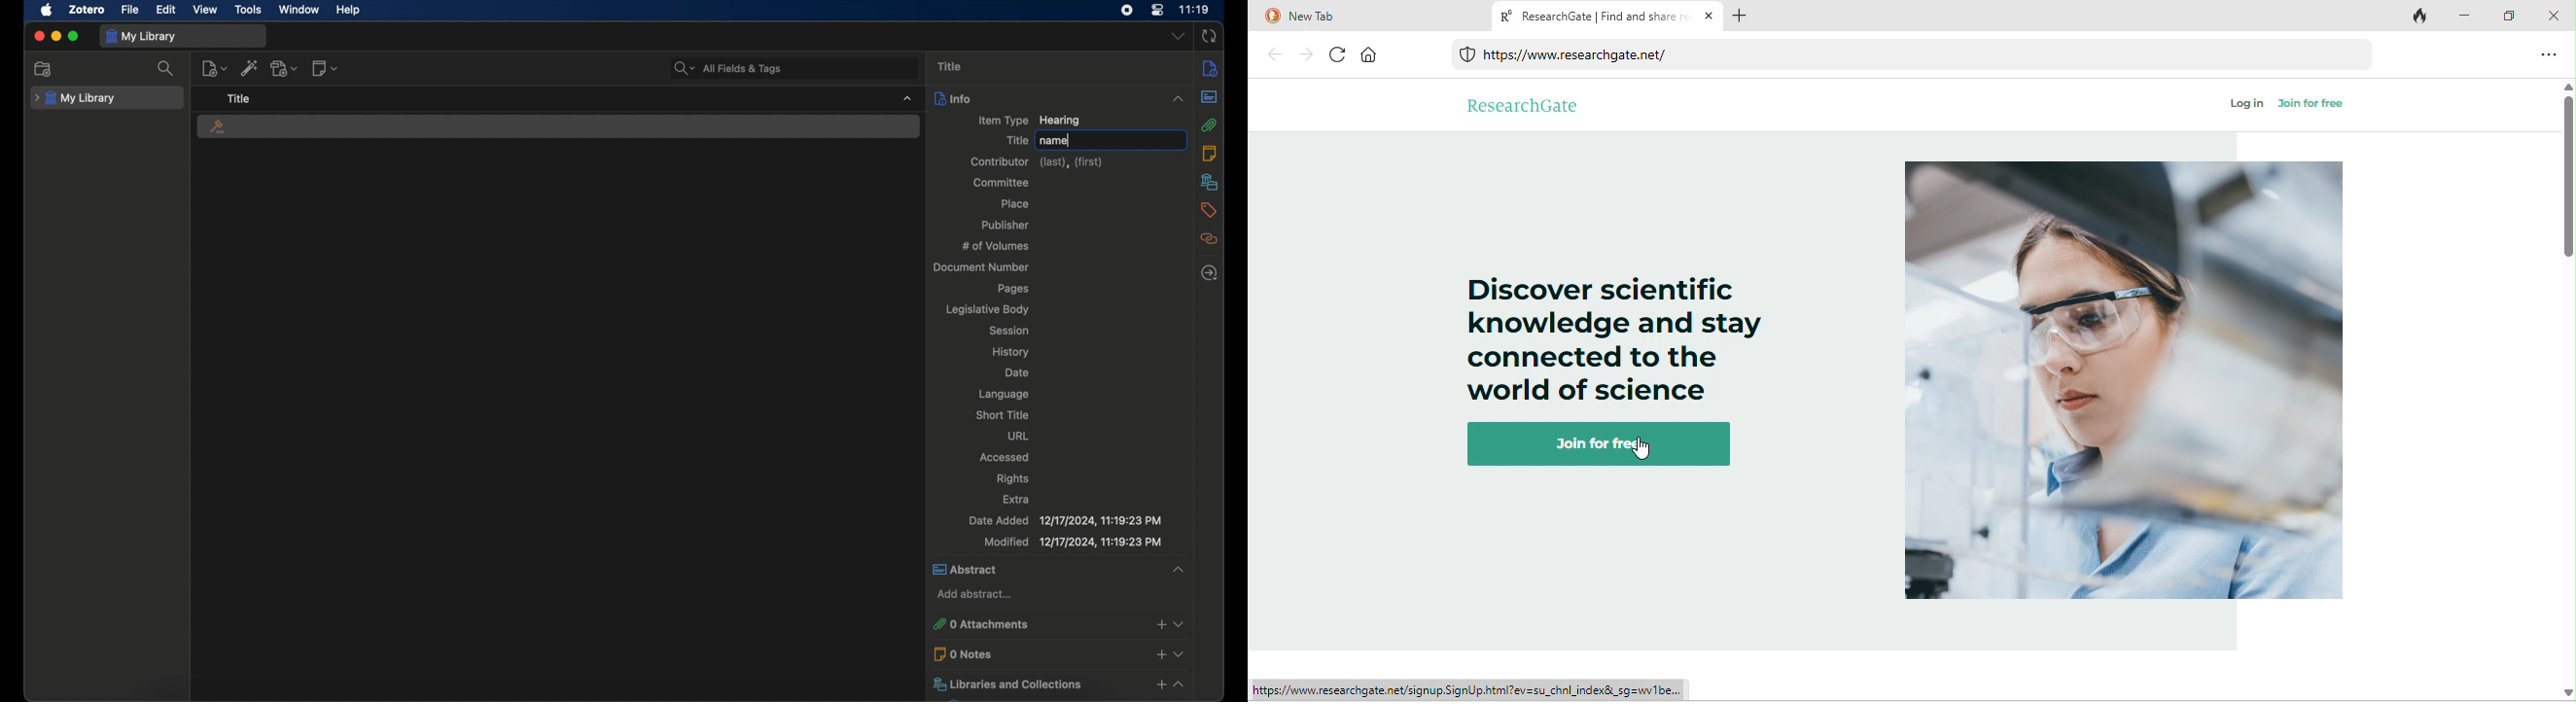 The height and width of the screenshot is (728, 2576). Describe the element at coordinates (1030, 120) in the screenshot. I see `item type ` at that location.